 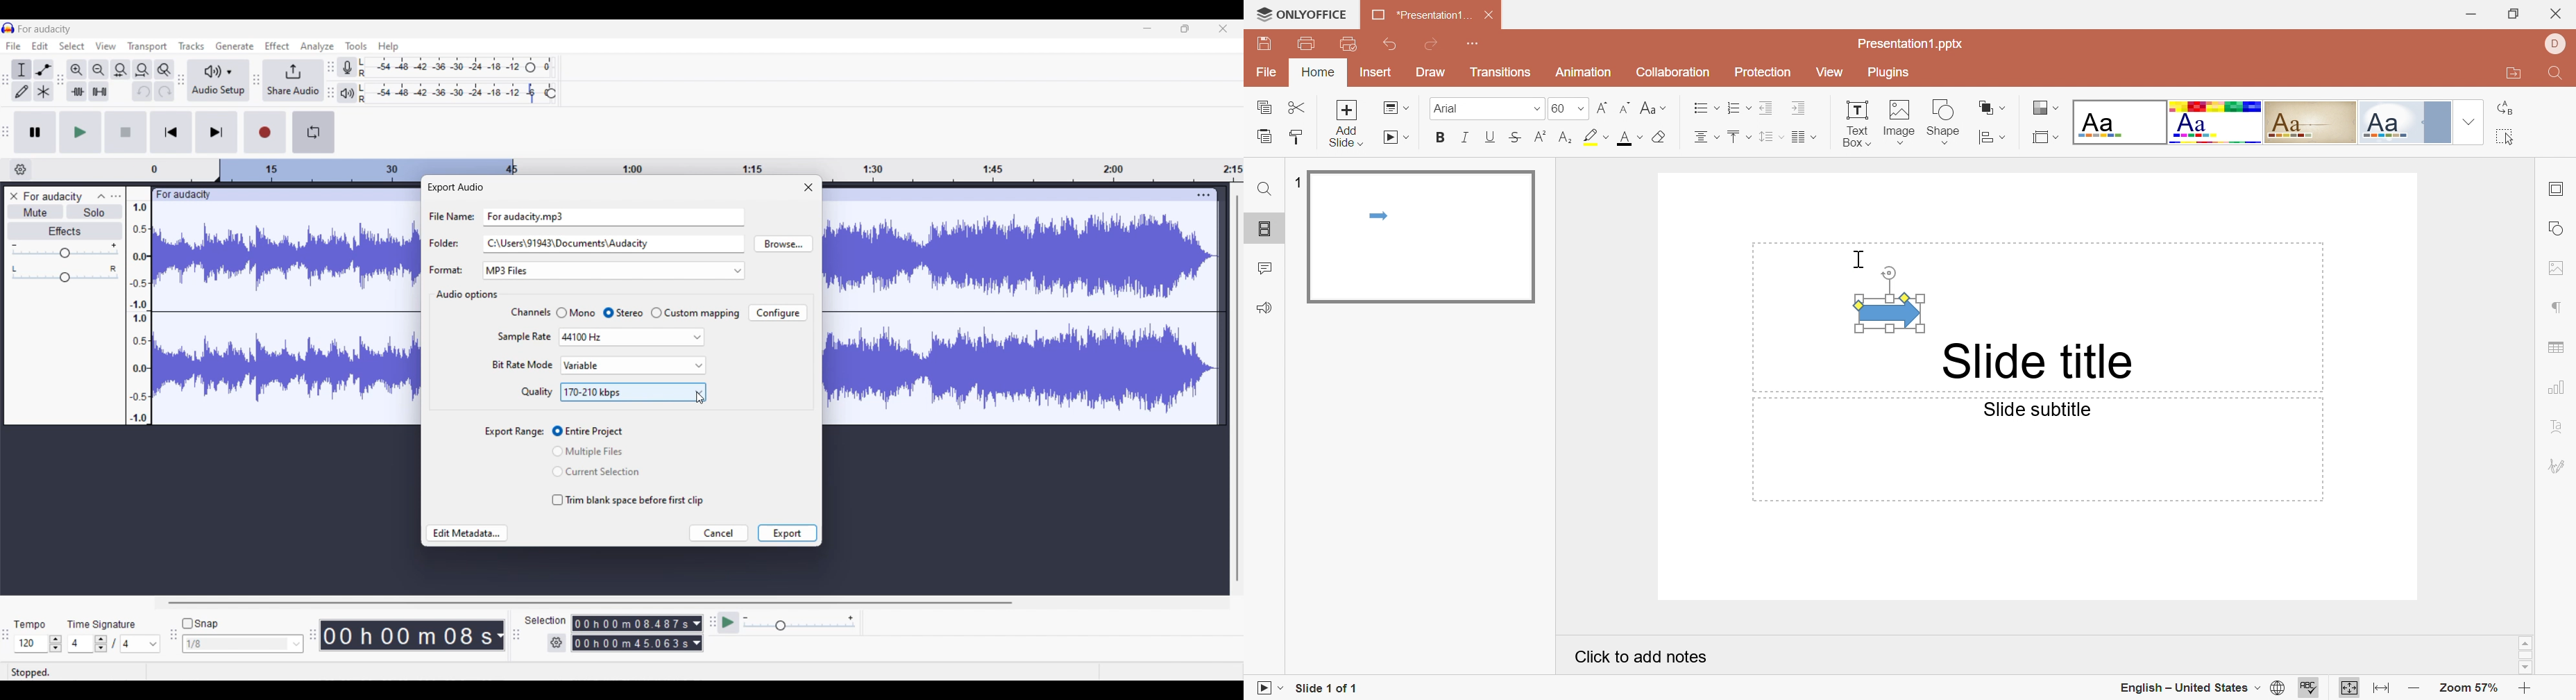 What do you see at coordinates (1266, 73) in the screenshot?
I see `File` at bounding box center [1266, 73].